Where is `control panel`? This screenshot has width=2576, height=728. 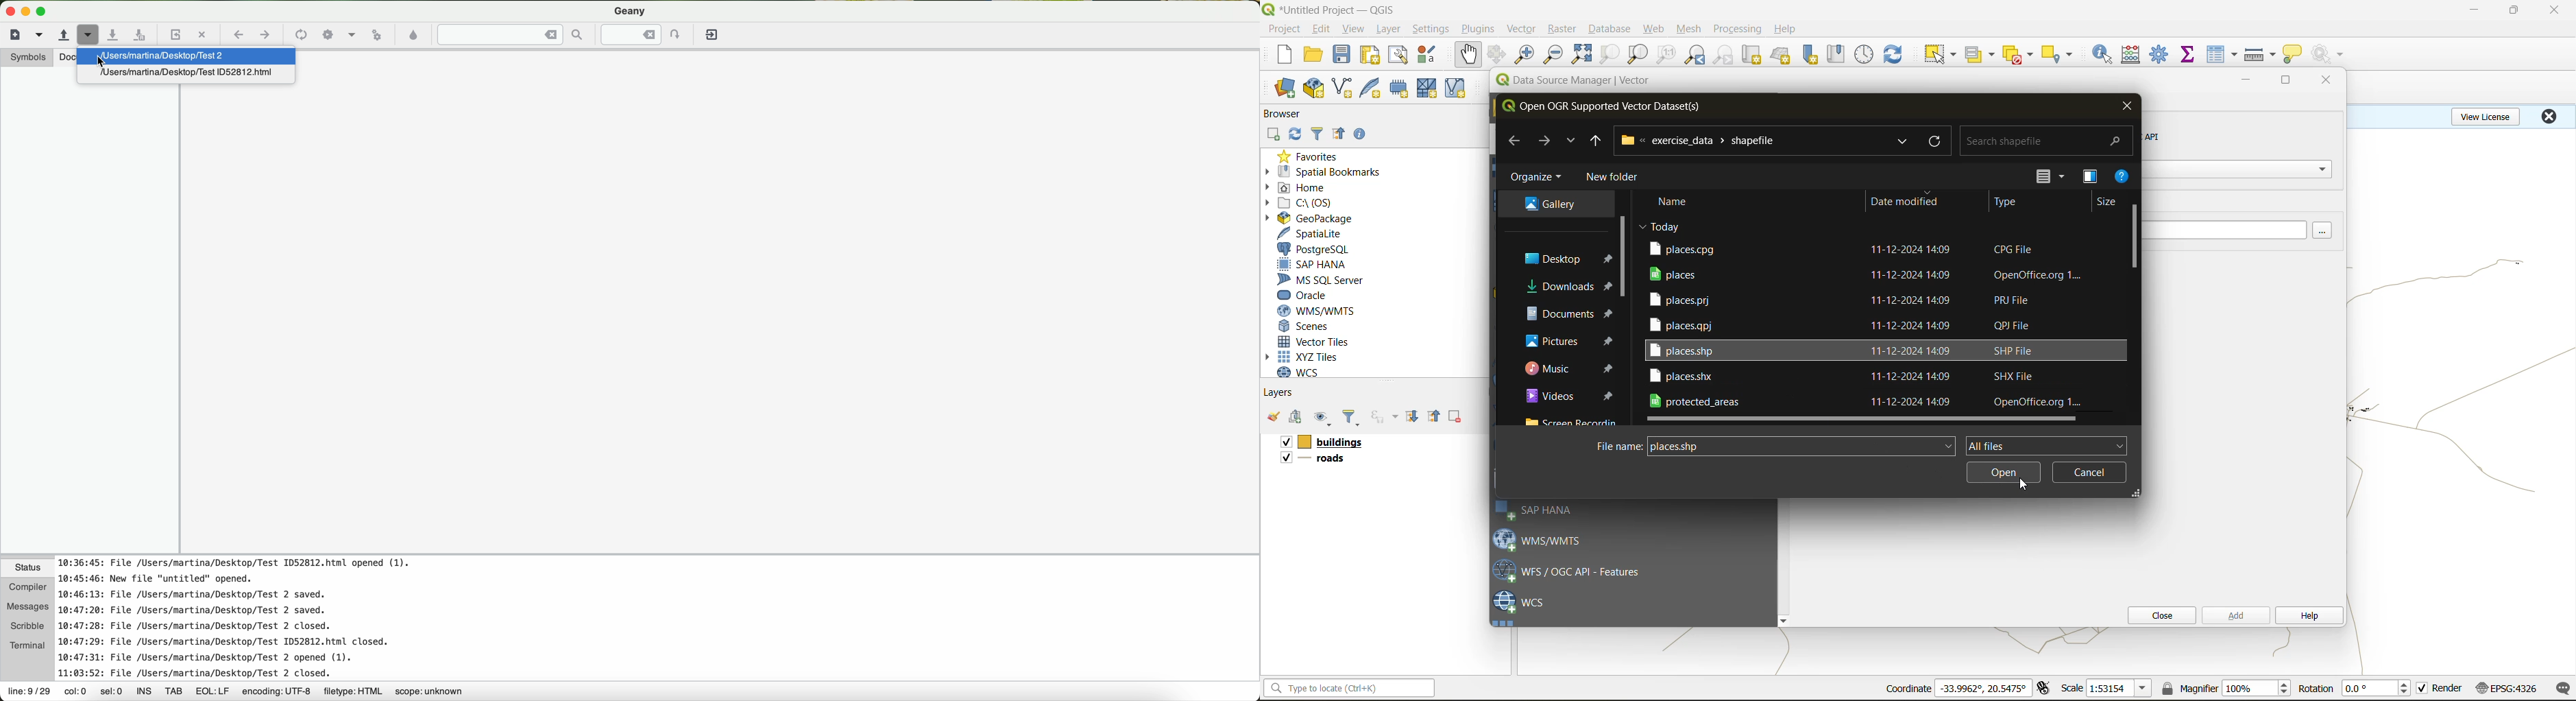 control panel is located at coordinates (1864, 55).